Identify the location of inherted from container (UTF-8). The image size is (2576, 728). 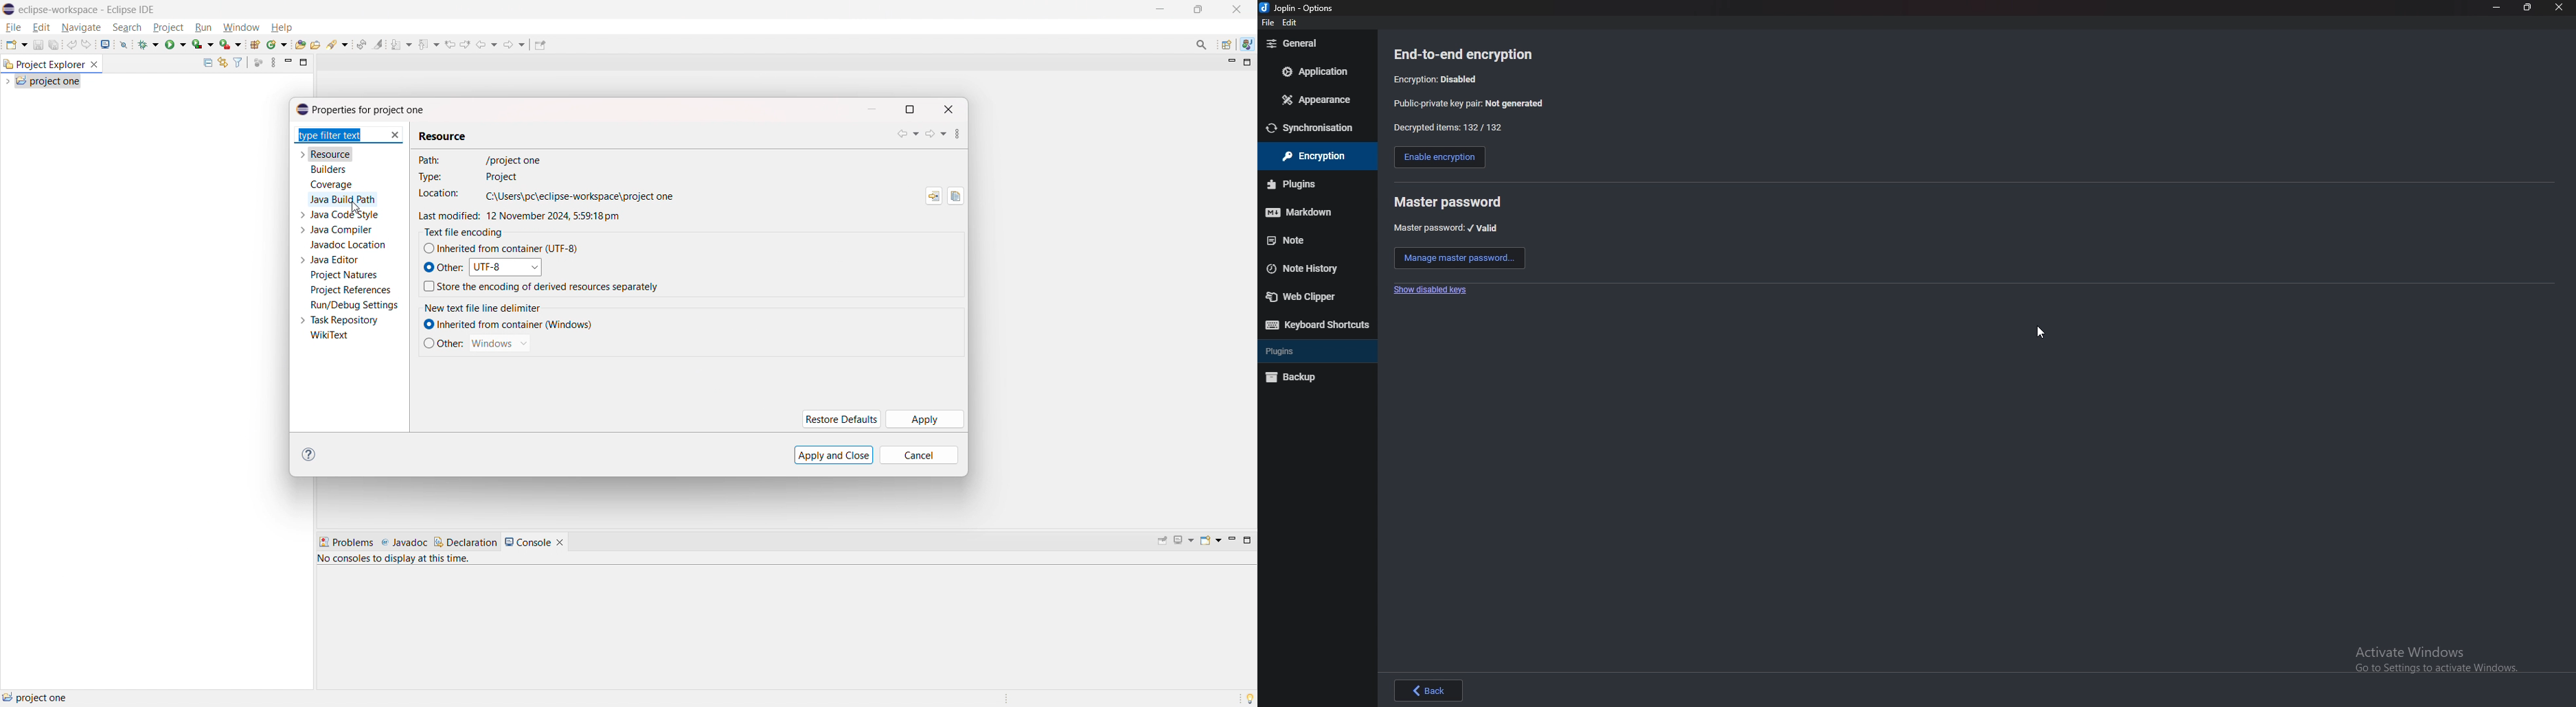
(501, 248).